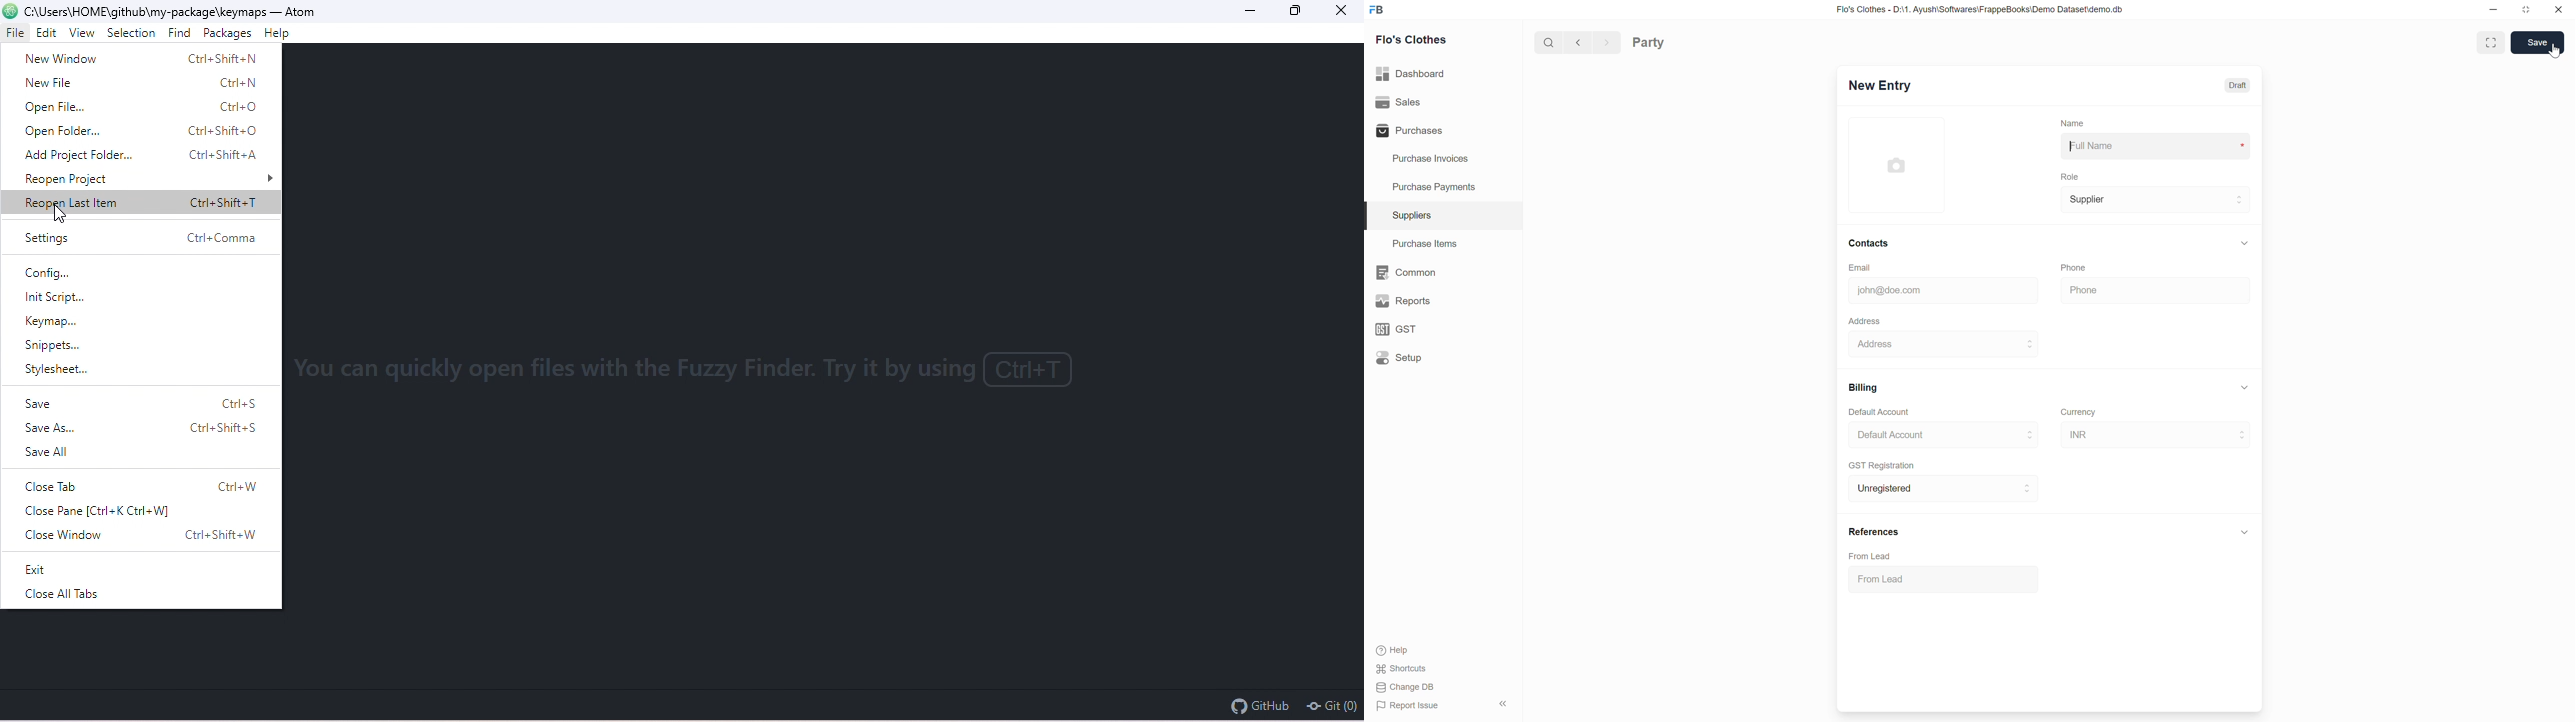 The height and width of the screenshot is (728, 2576). I want to click on Flo's Clothes, so click(1411, 39).